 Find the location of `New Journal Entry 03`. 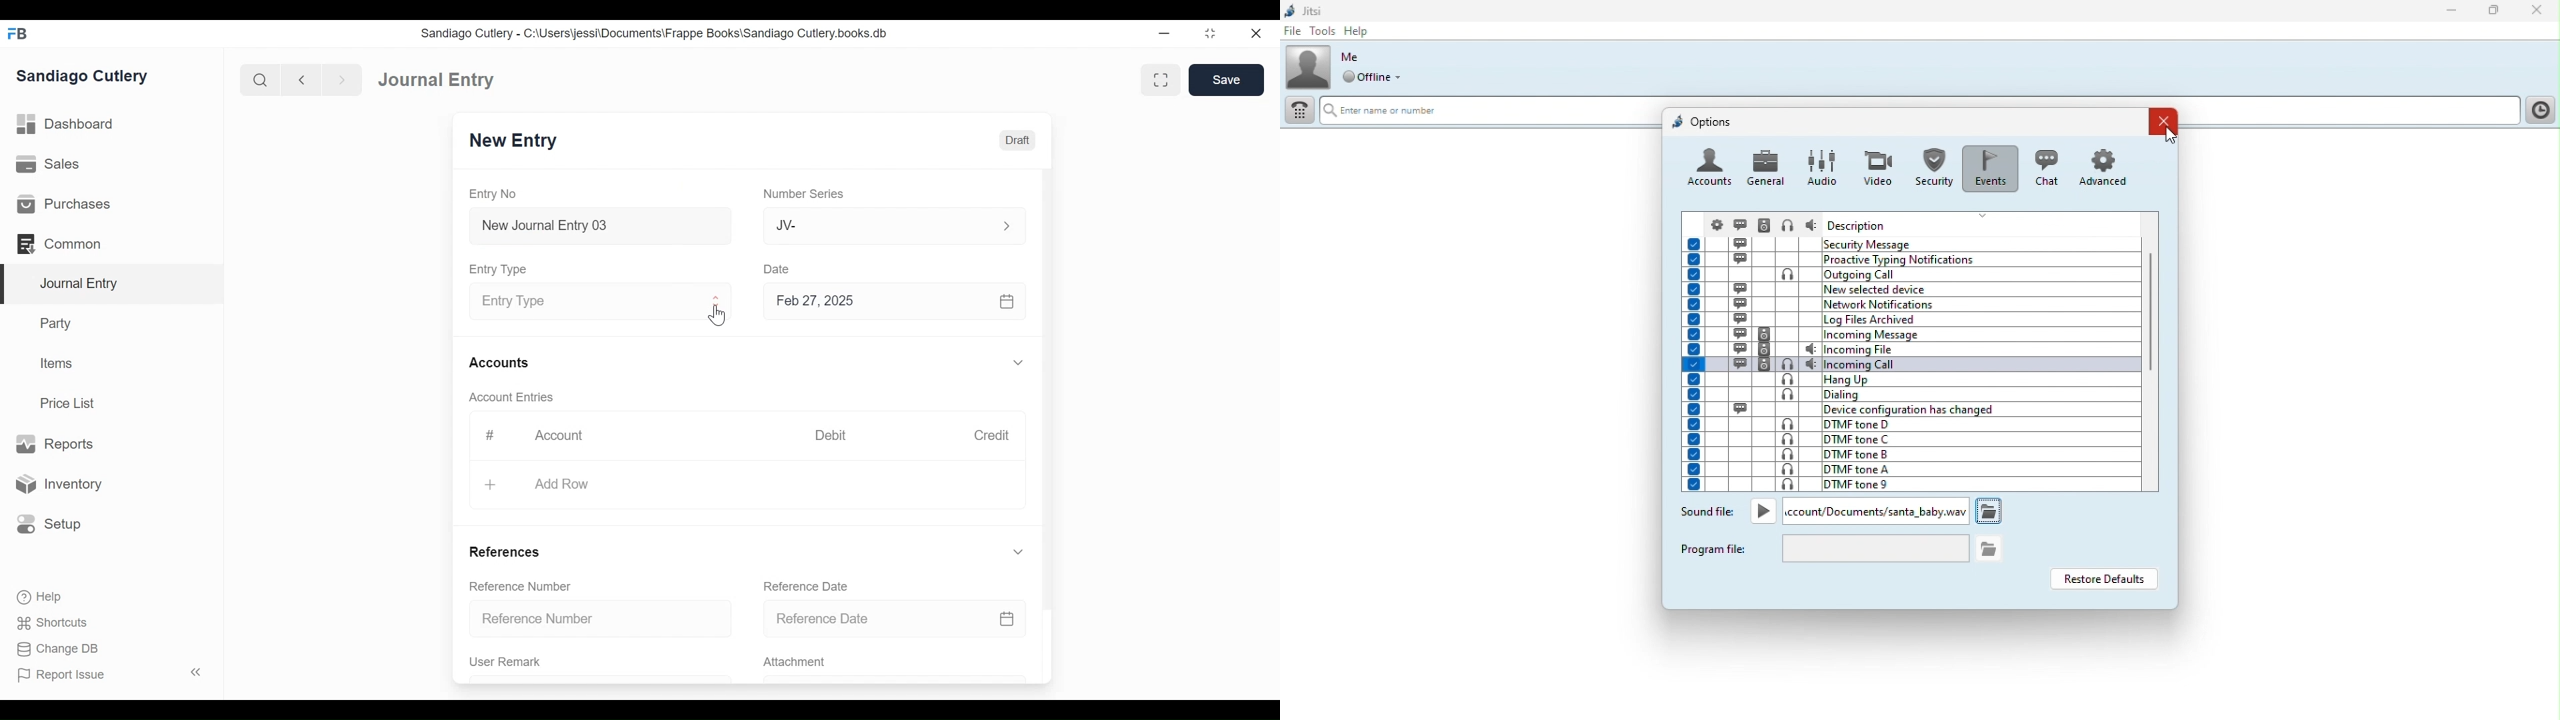

New Journal Entry 03 is located at coordinates (597, 226).